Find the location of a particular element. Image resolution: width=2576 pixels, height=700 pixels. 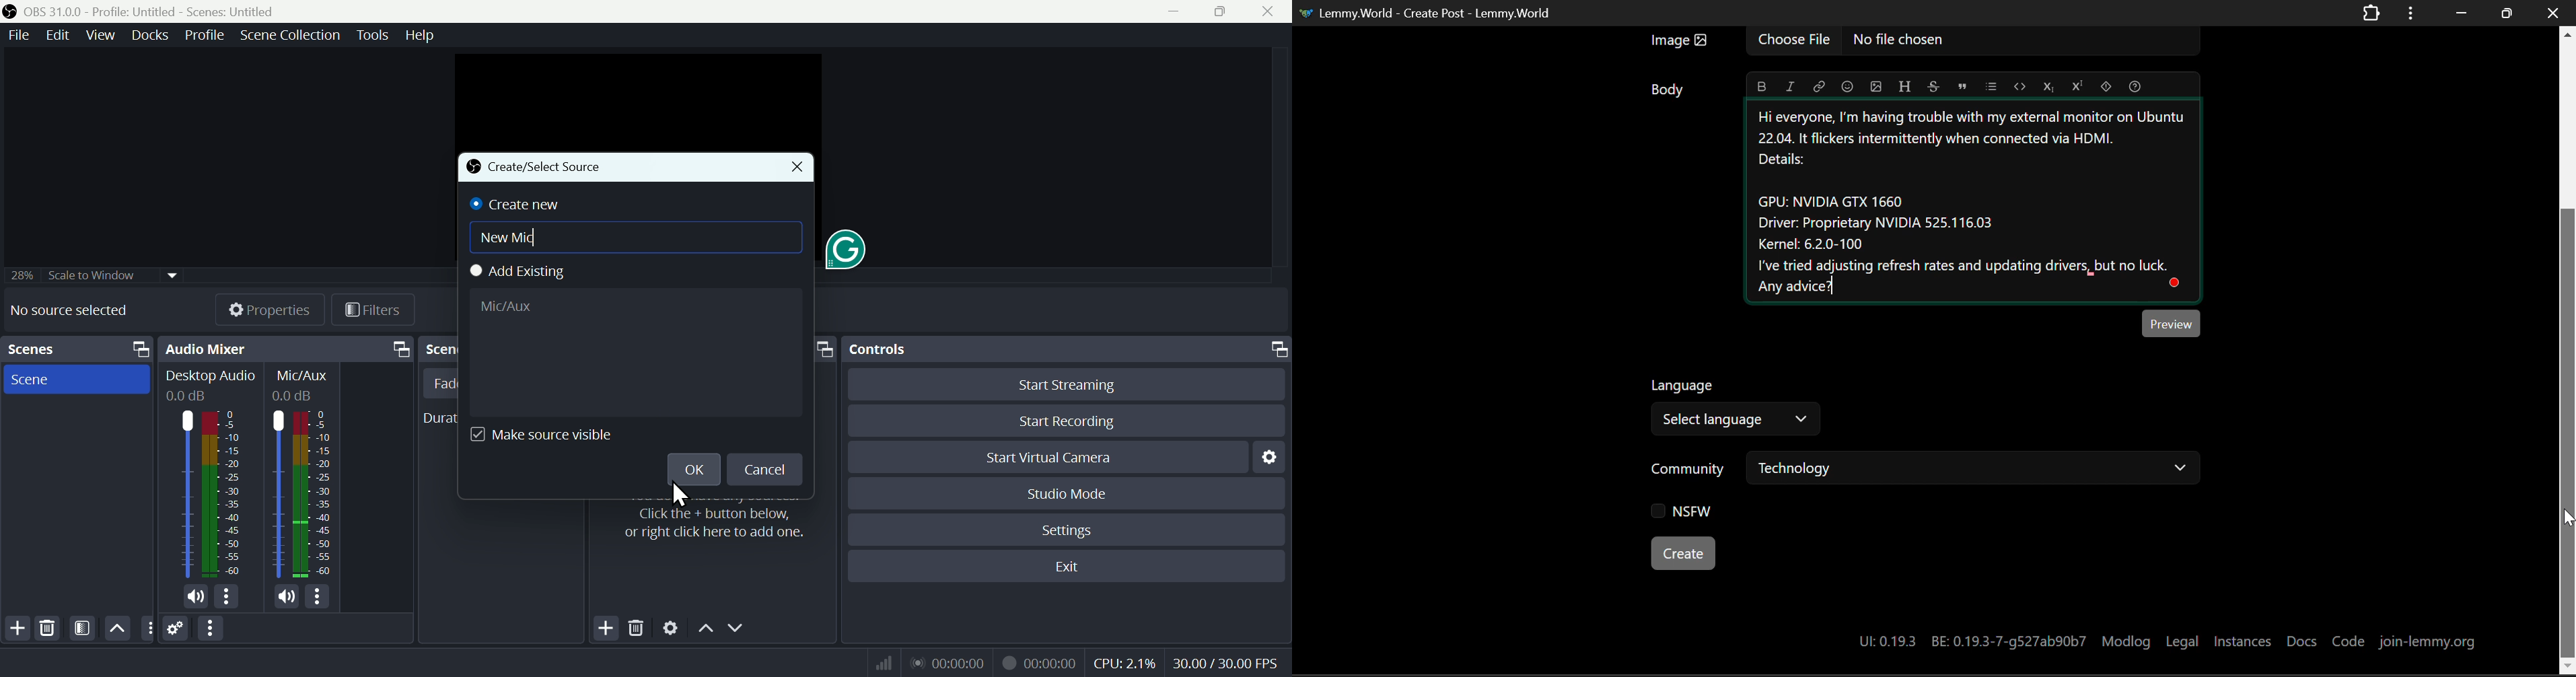

Existing Source Name is located at coordinates (634, 352).